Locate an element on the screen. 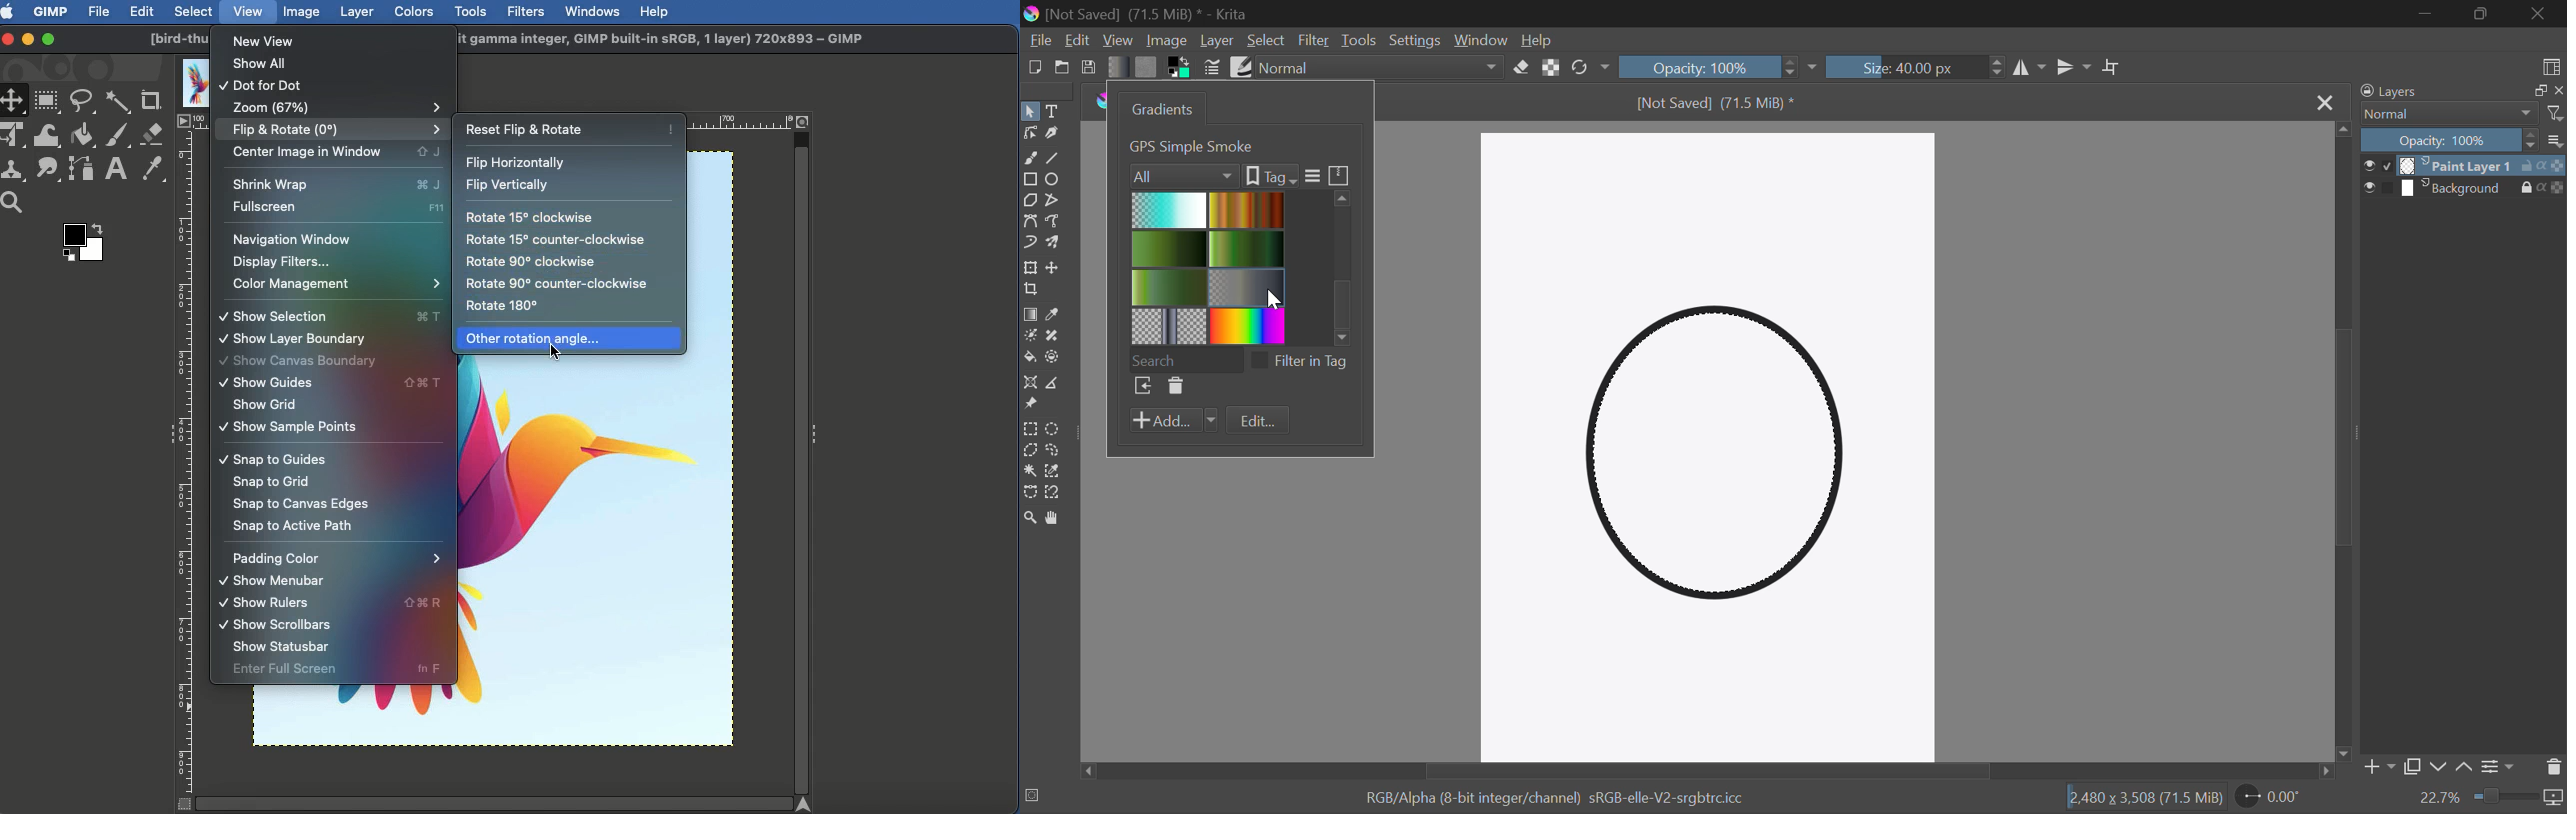 This screenshot has width=2576, height=840. horizontal Ruler is located at coordinates (744, 122).